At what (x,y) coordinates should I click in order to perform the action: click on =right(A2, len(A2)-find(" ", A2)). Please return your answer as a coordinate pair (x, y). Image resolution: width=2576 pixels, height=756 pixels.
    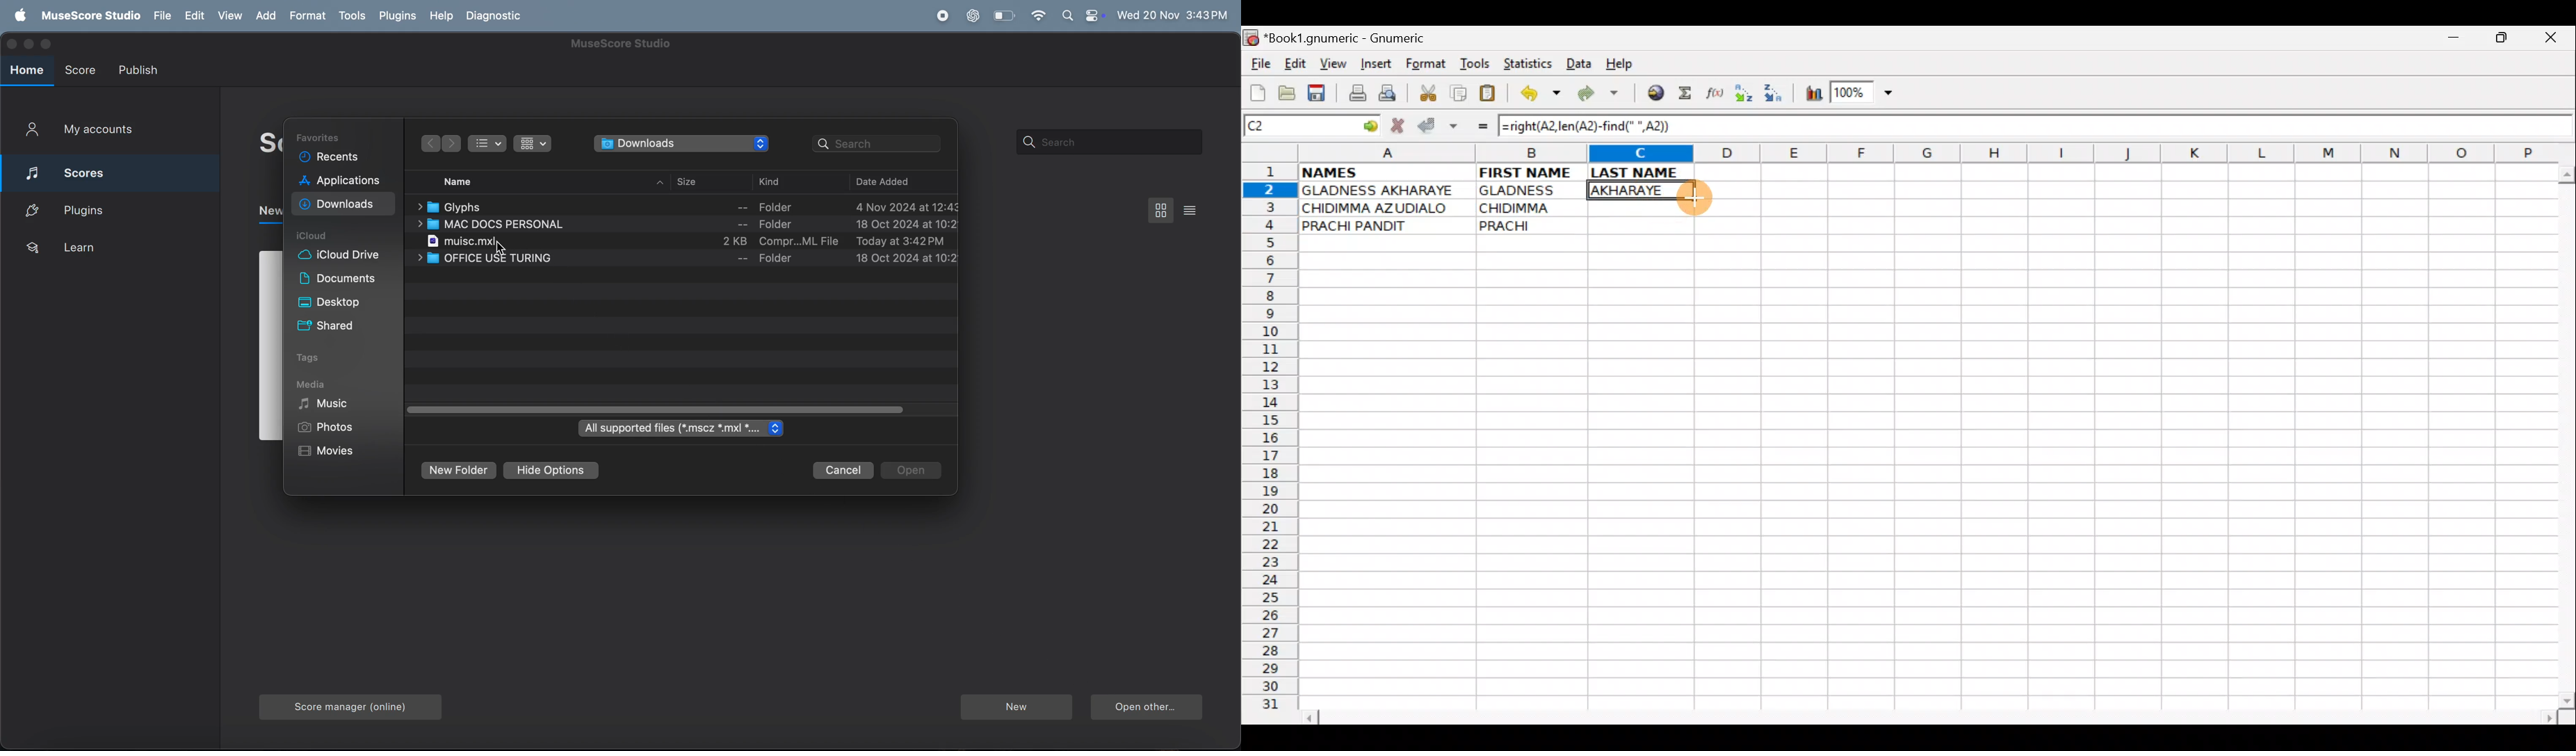
    Looking at the image, I should click on (1590, 126).